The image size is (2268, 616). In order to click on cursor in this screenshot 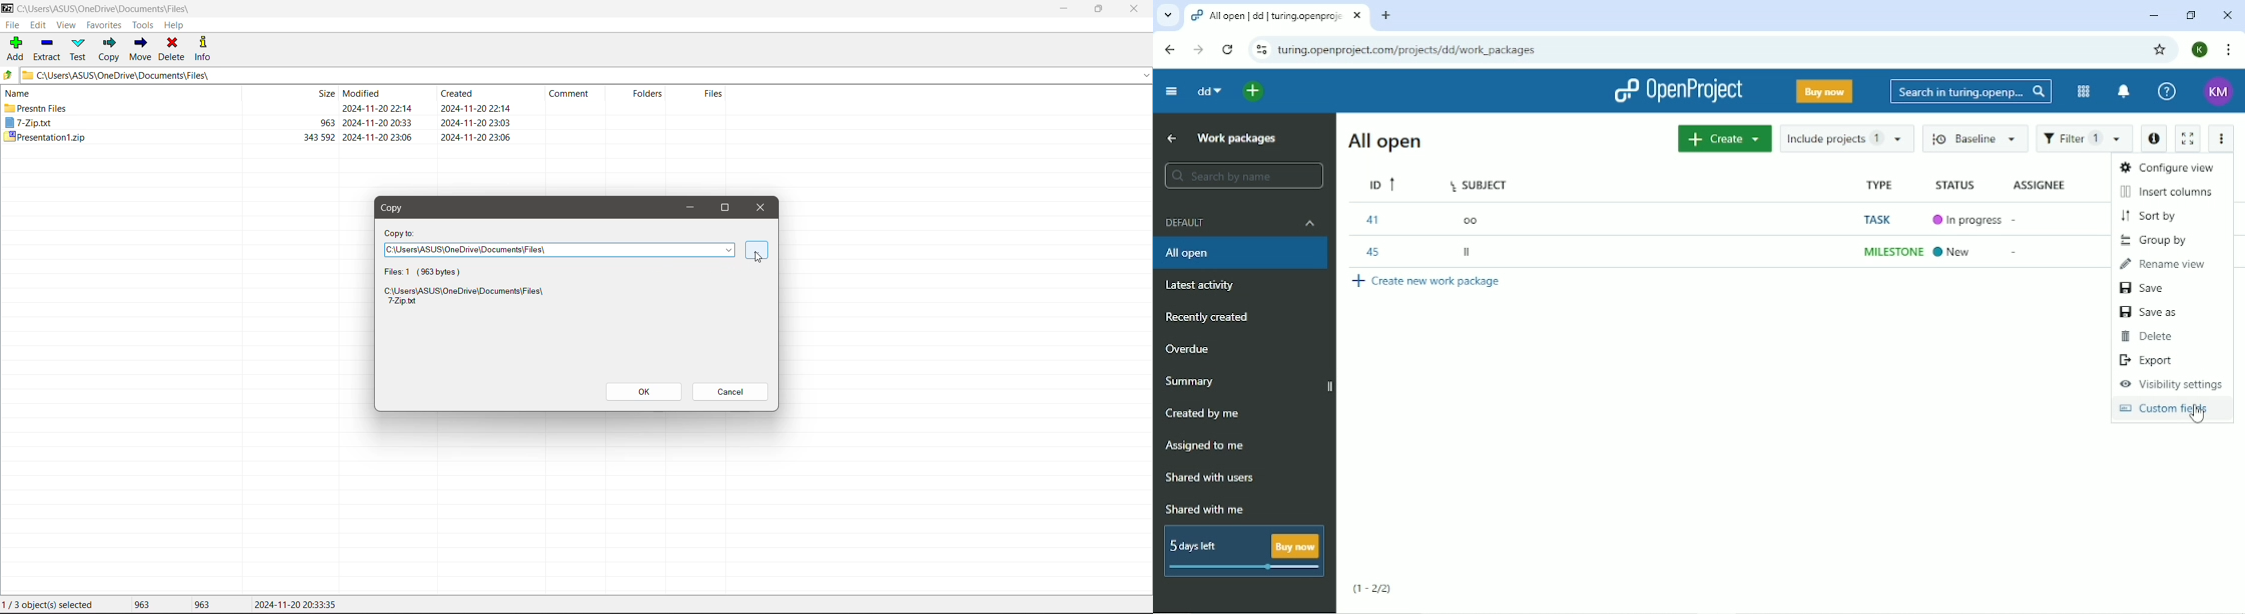, I will do `click(759, 257)`.